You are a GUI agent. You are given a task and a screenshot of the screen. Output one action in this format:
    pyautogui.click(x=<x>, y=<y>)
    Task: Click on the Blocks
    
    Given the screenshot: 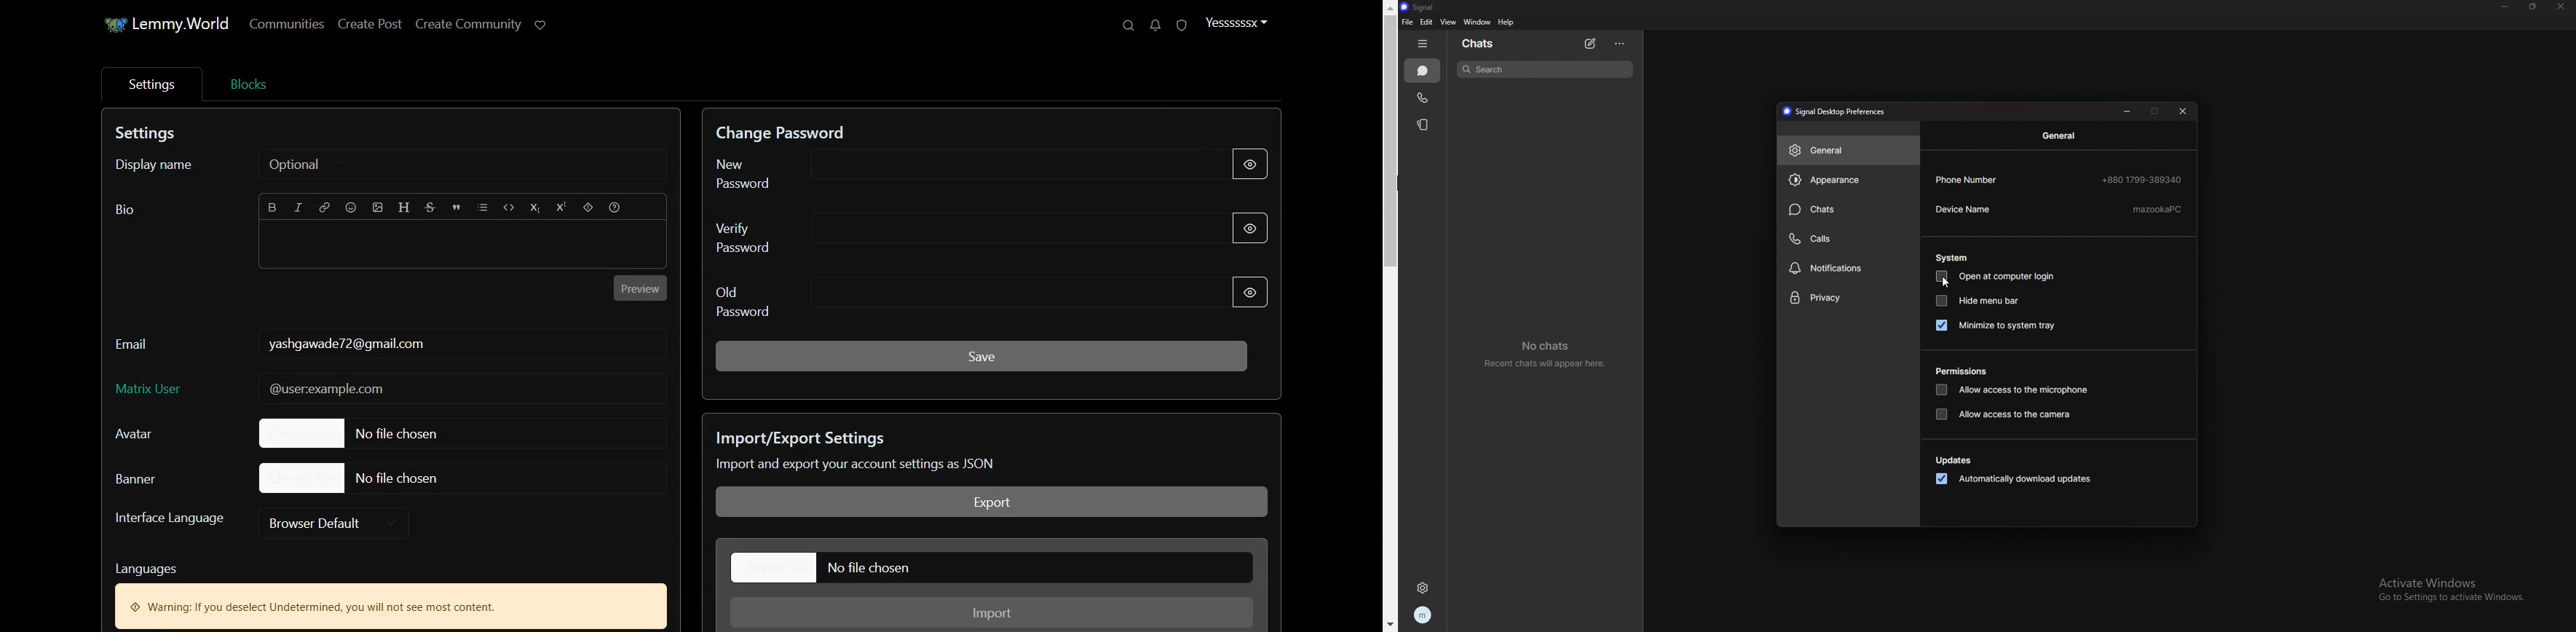 What is the action you would take?
    pyautogui.click(x=249, y=84)
    